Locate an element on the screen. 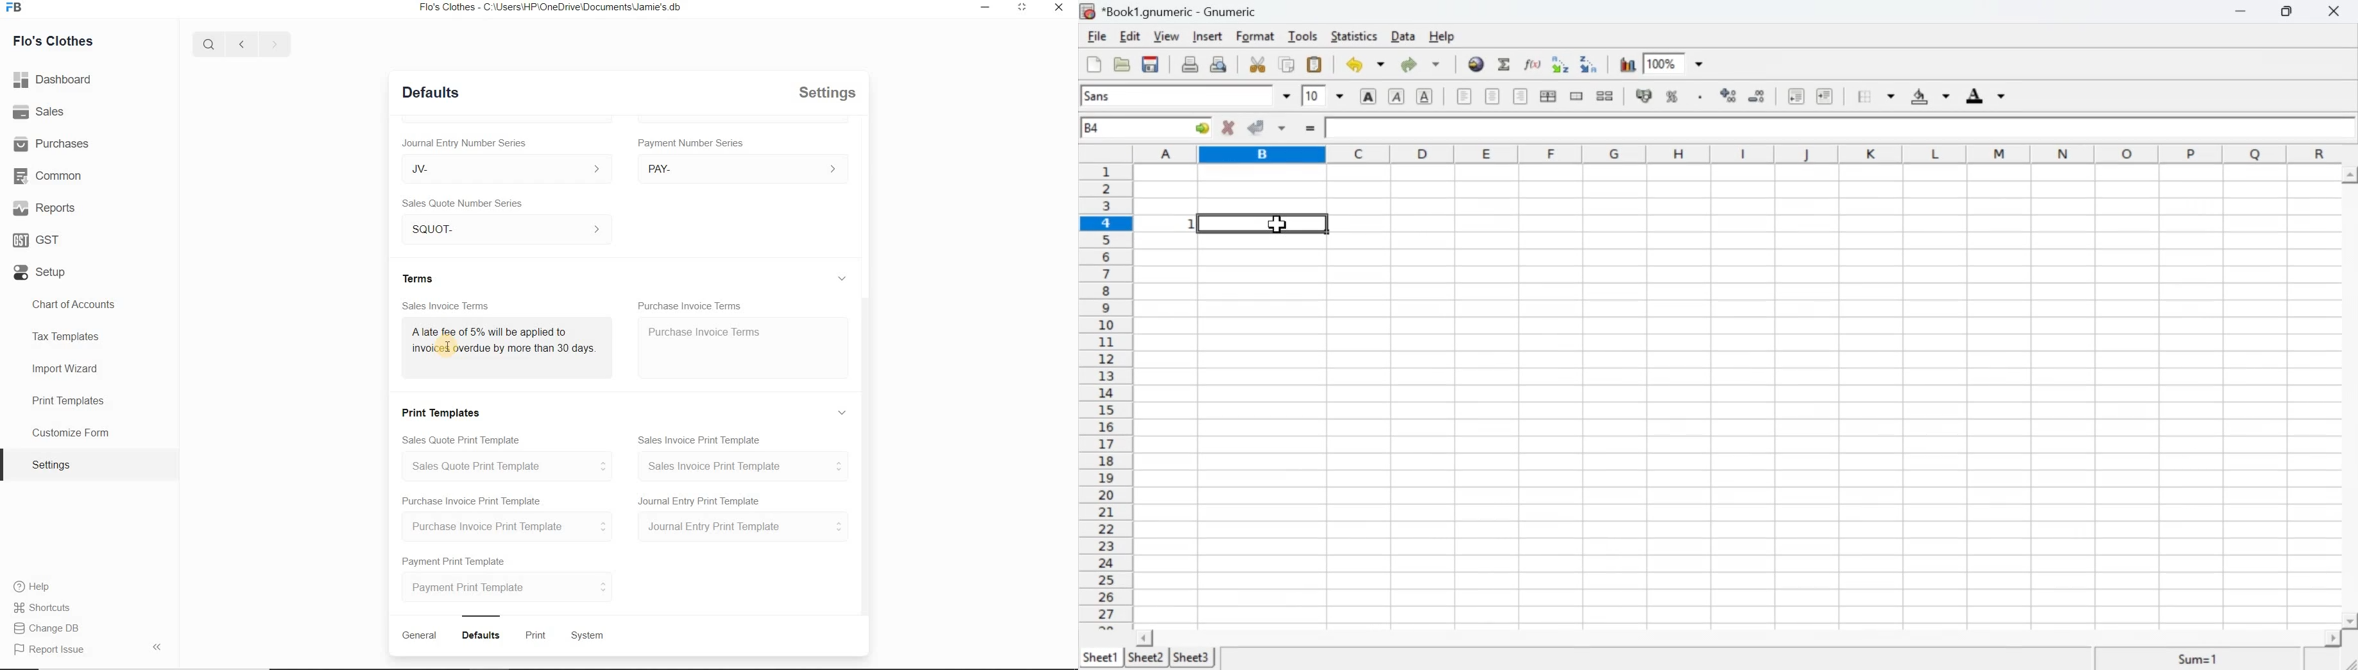 This screenshot has height=672, width=2380. Print Templates is located at coordinates (67, 400).